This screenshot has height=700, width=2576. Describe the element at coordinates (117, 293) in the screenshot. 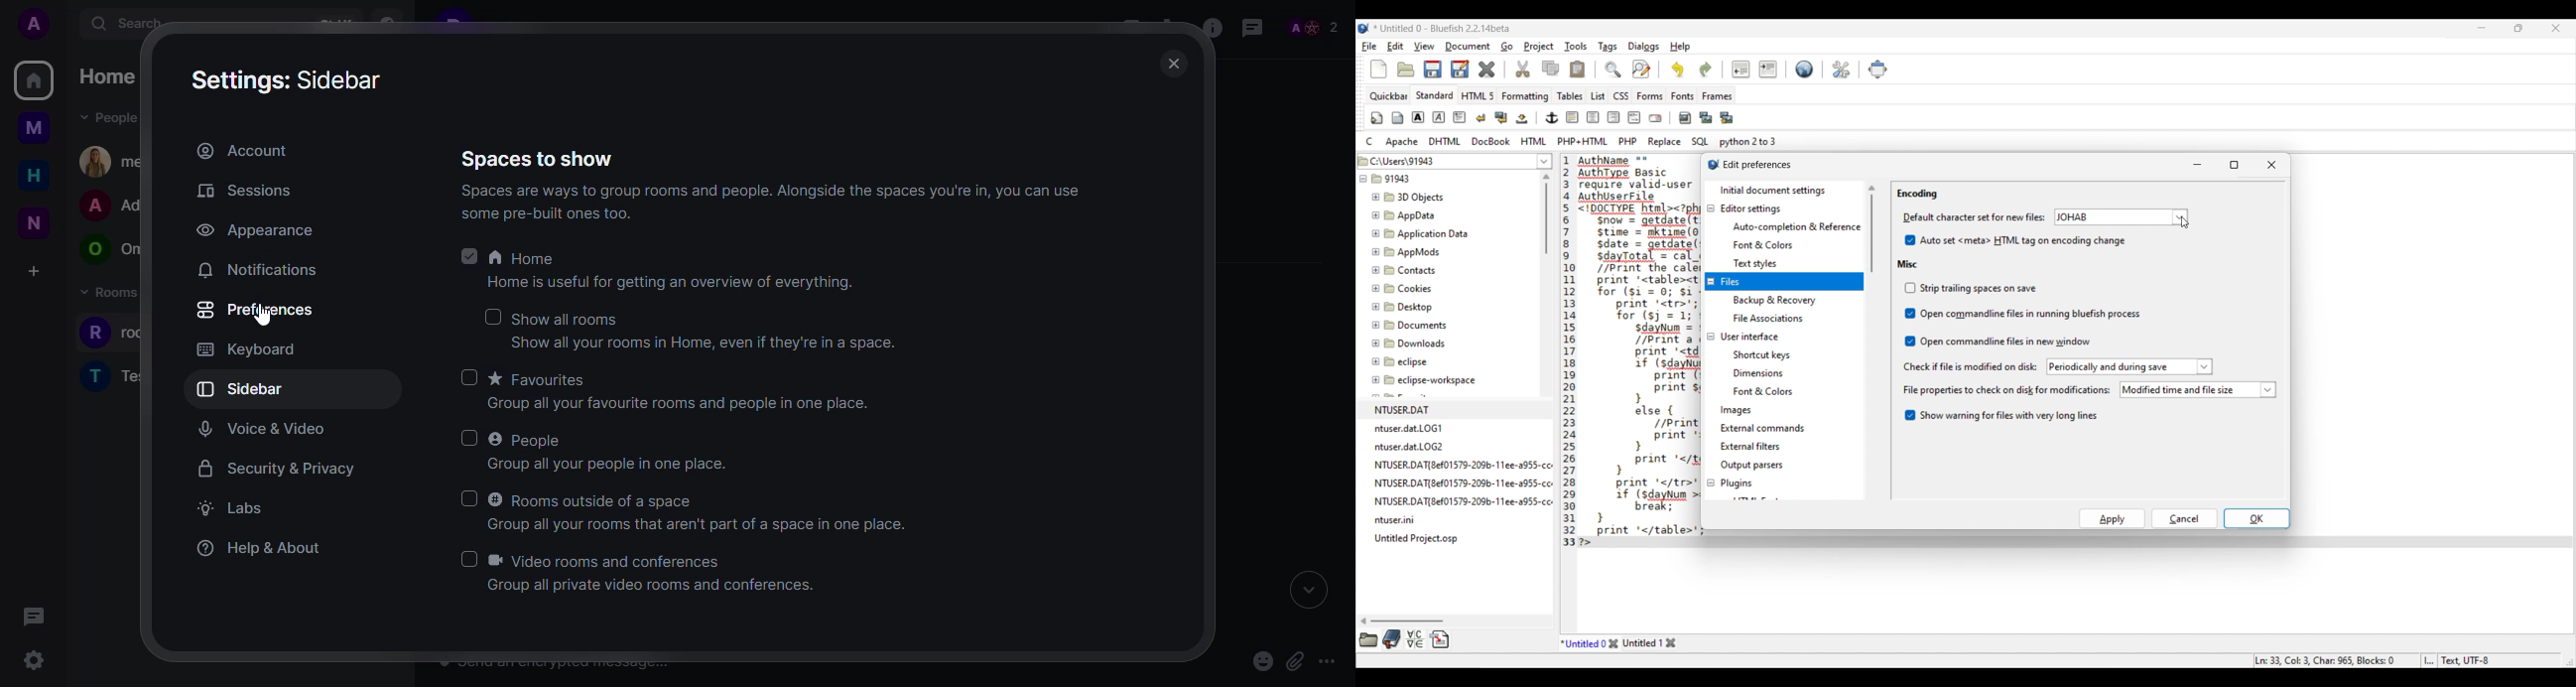

I see `rooms dropdown` at that location.